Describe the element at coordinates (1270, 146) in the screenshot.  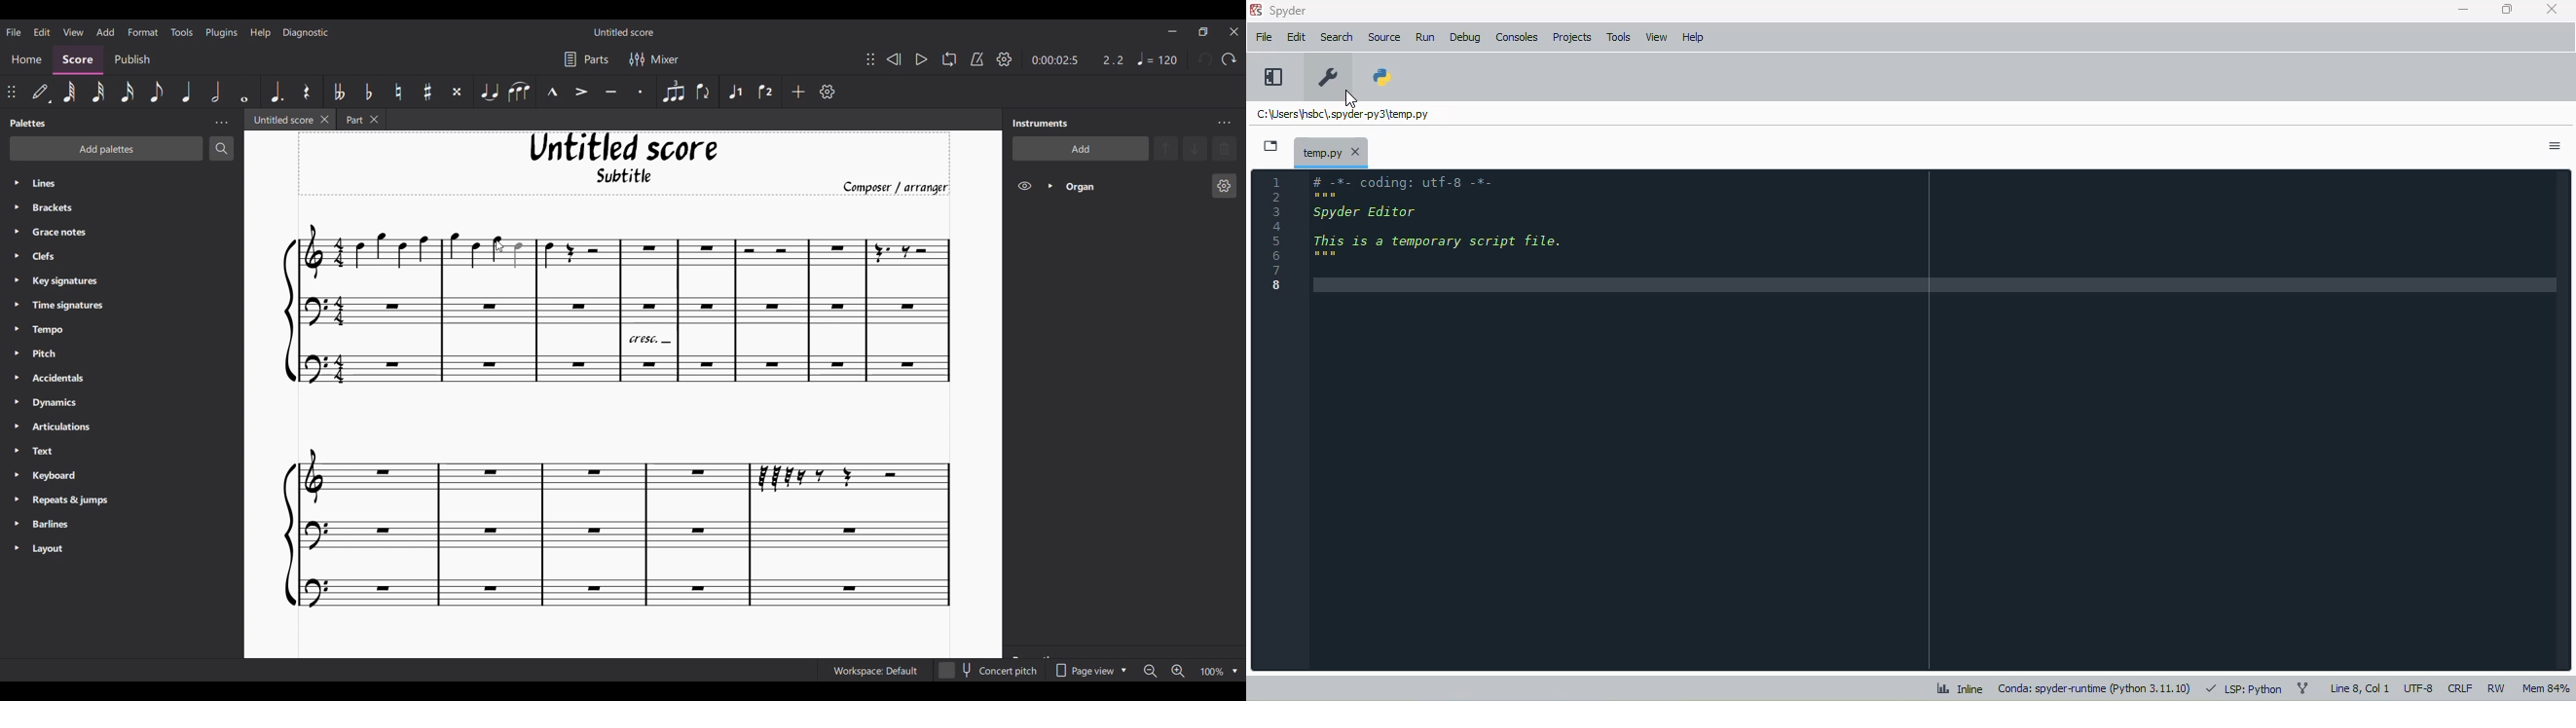
I see `browse tabs` at that location.